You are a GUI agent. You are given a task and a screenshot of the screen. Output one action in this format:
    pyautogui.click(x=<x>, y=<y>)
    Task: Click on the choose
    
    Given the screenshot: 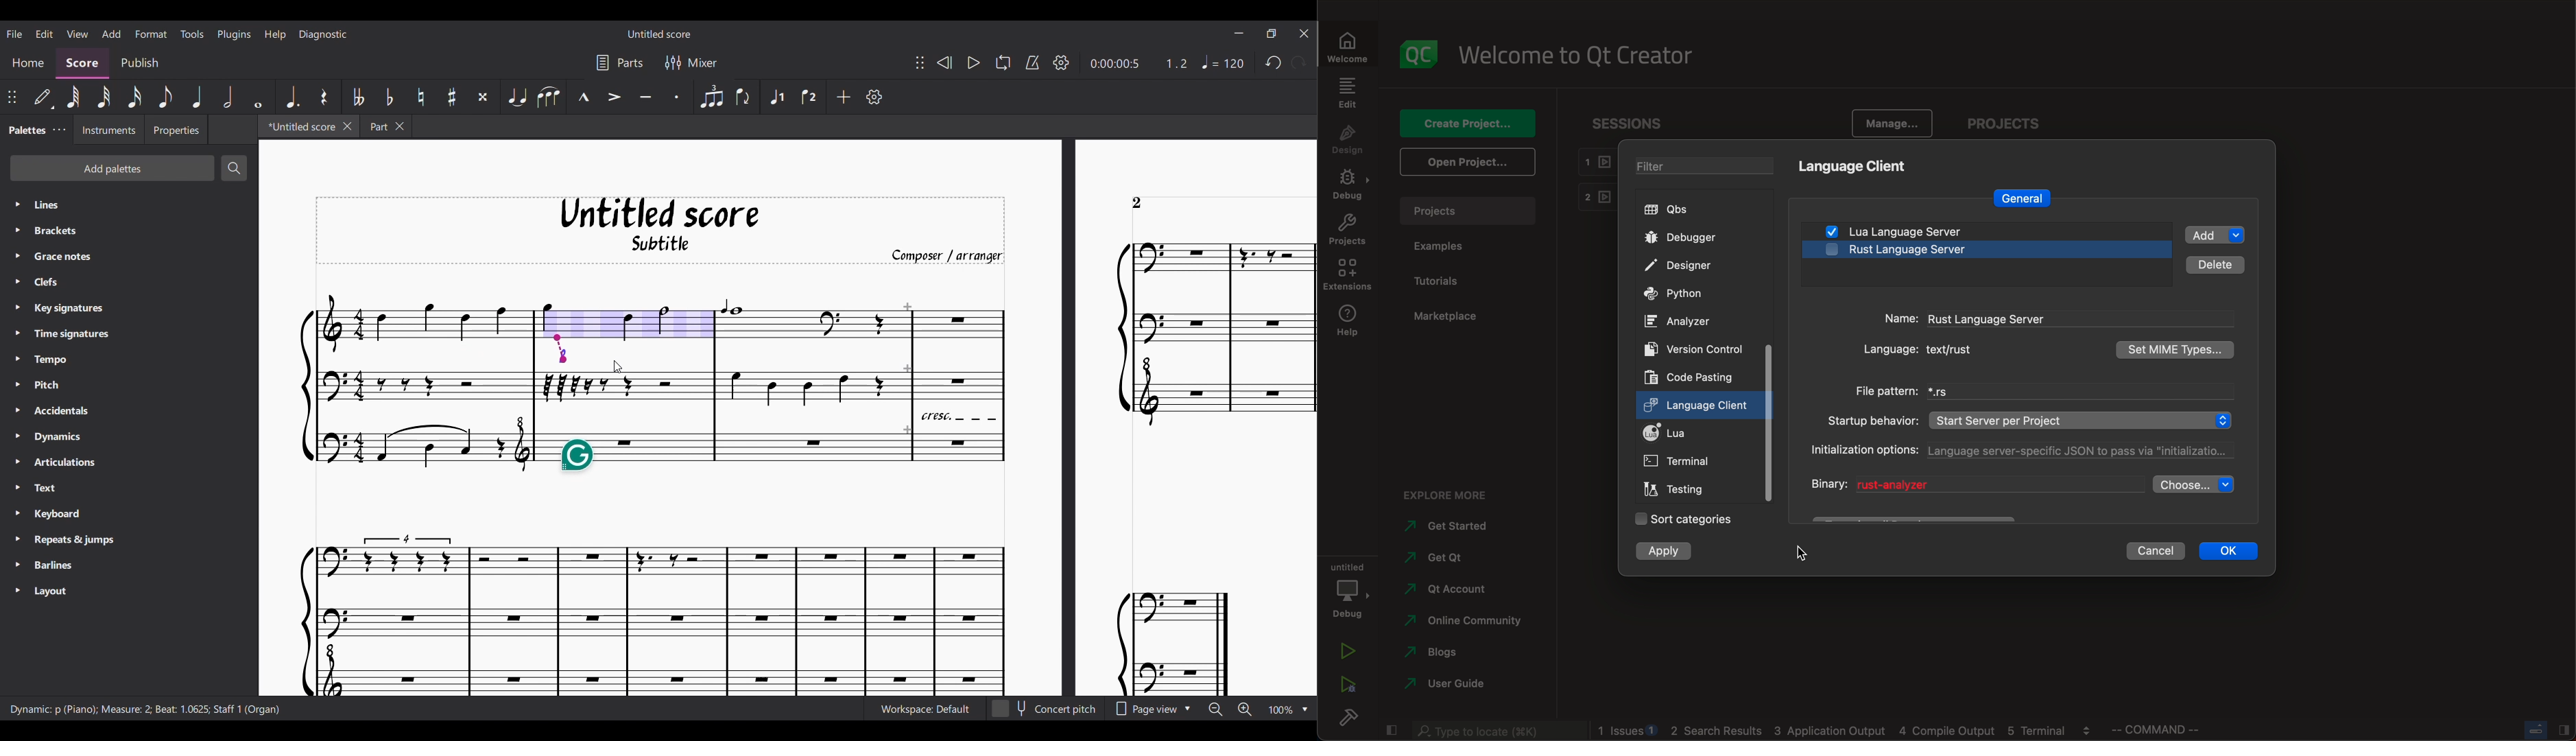 What is the action you would take?
    pyautogui.click(x=2199, y=485)
    